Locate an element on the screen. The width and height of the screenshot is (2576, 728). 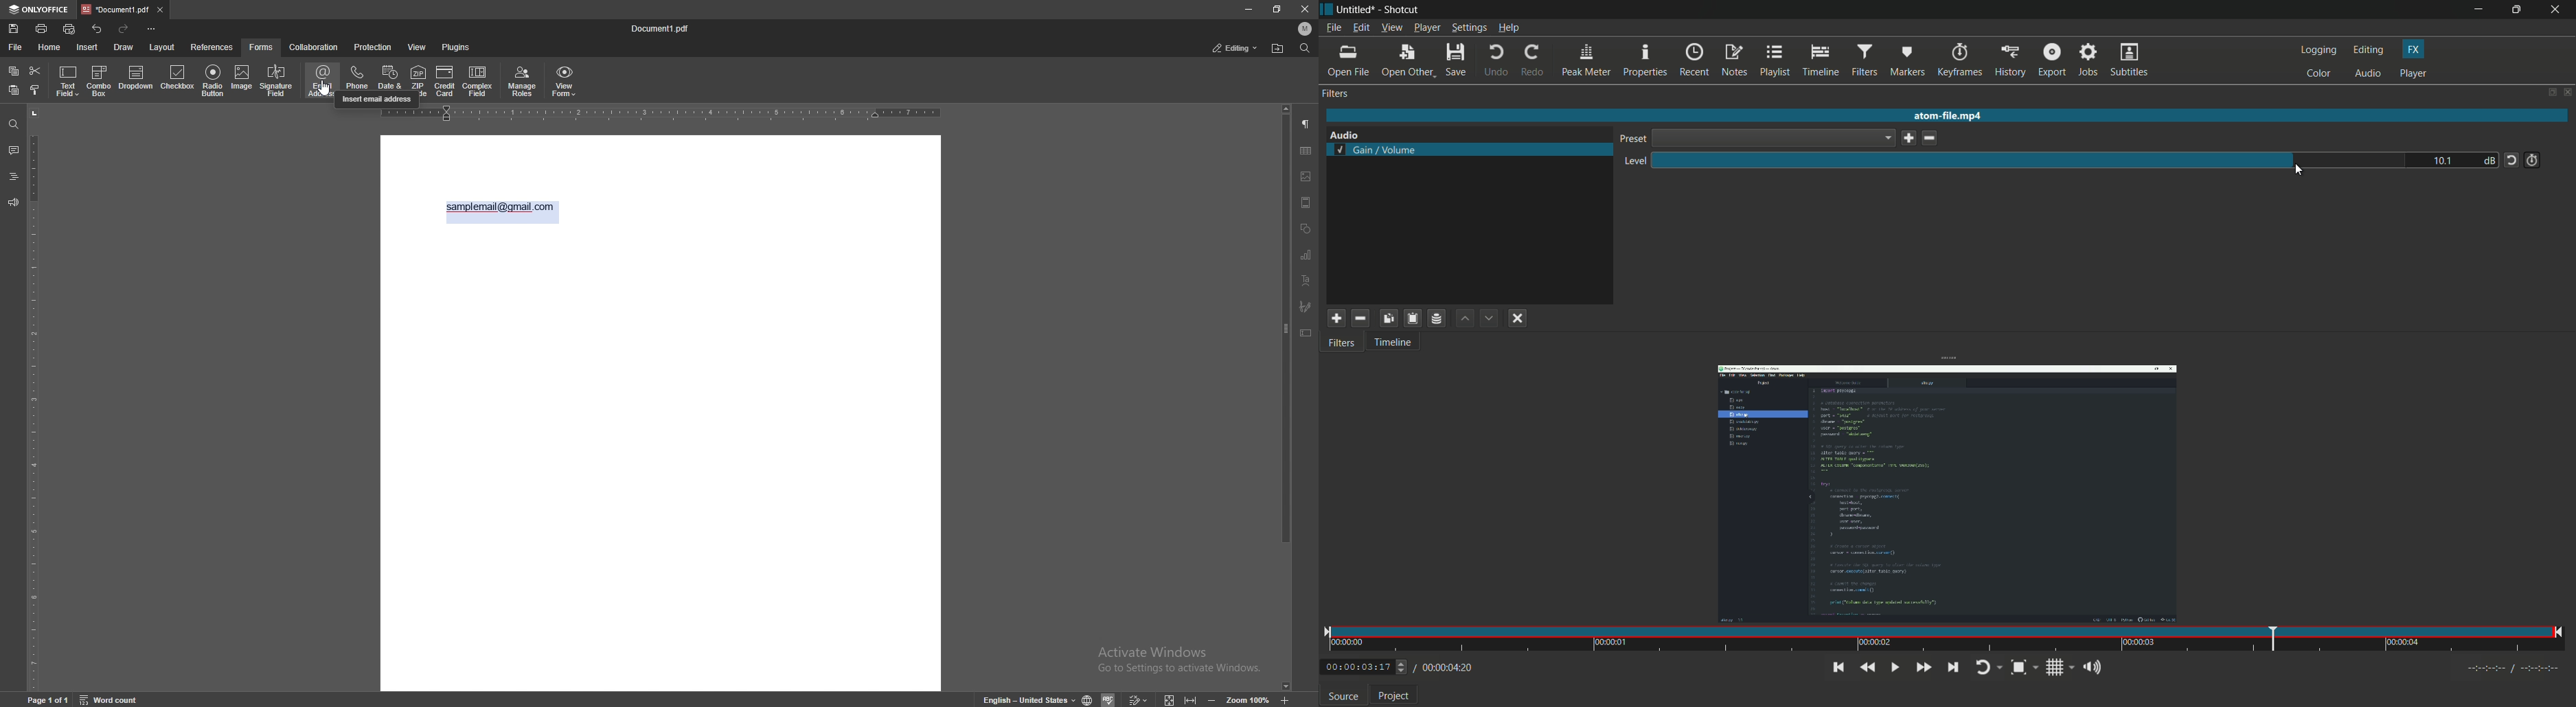
cursor is located at coordinates (2300, 171).